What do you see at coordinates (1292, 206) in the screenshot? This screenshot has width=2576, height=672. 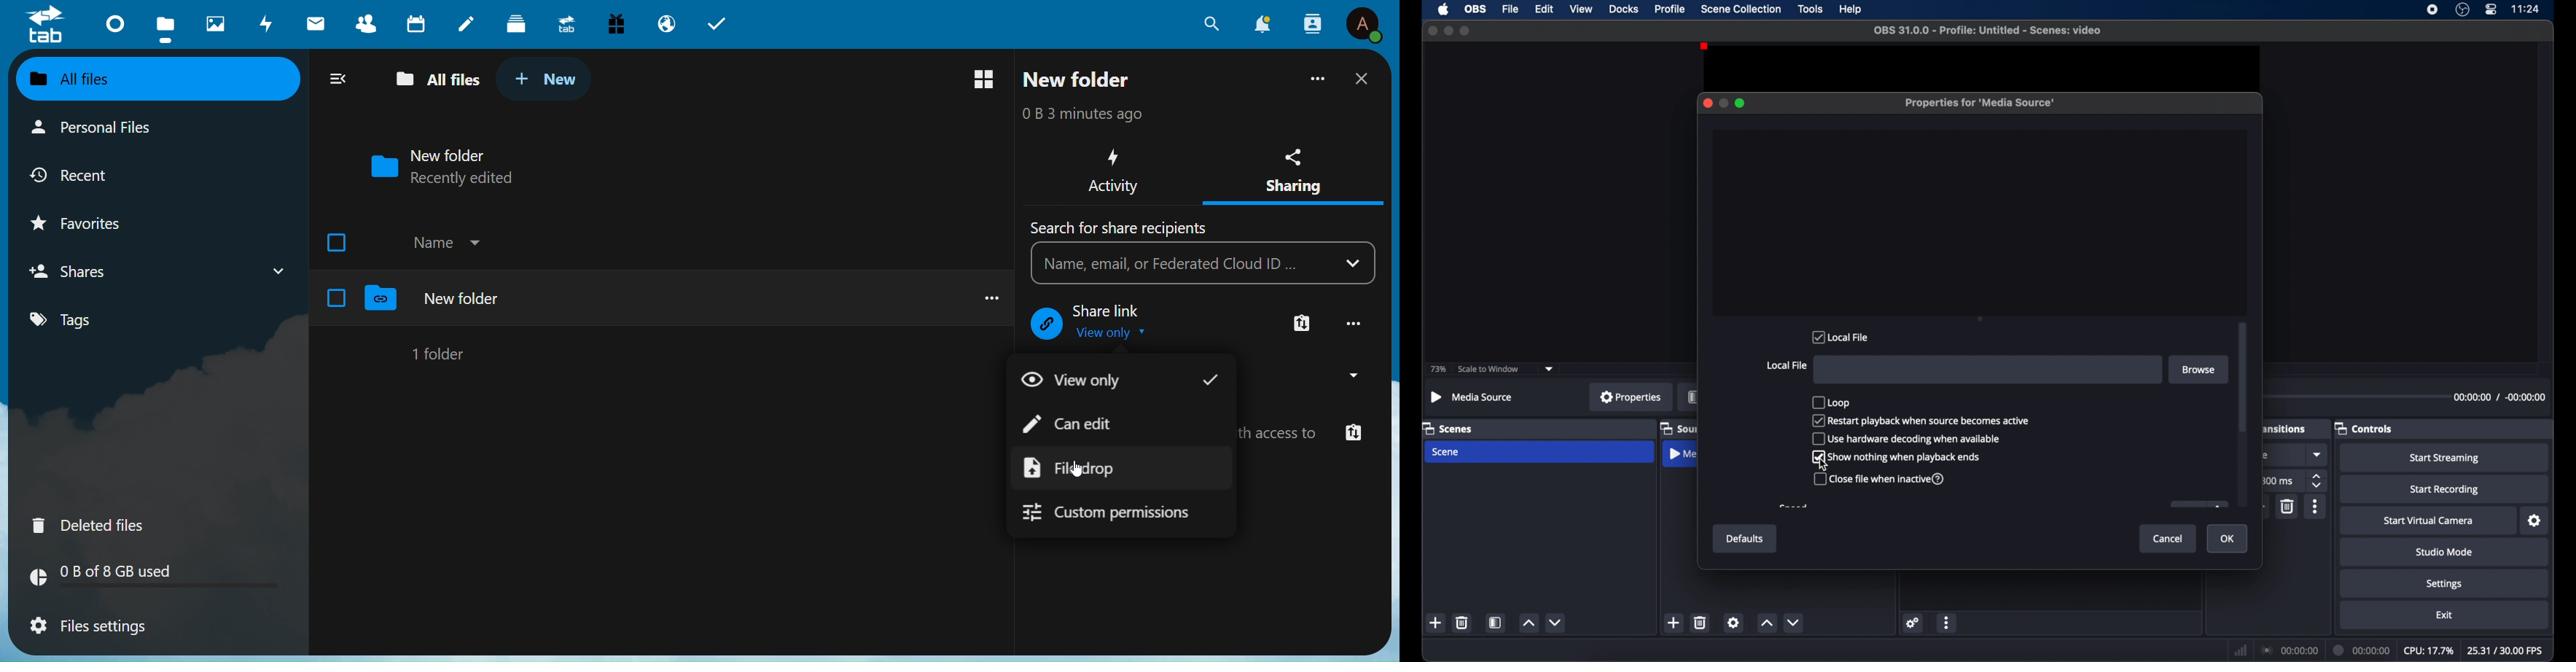 I see `Sharing selected` at bounding box center [1292, 206].